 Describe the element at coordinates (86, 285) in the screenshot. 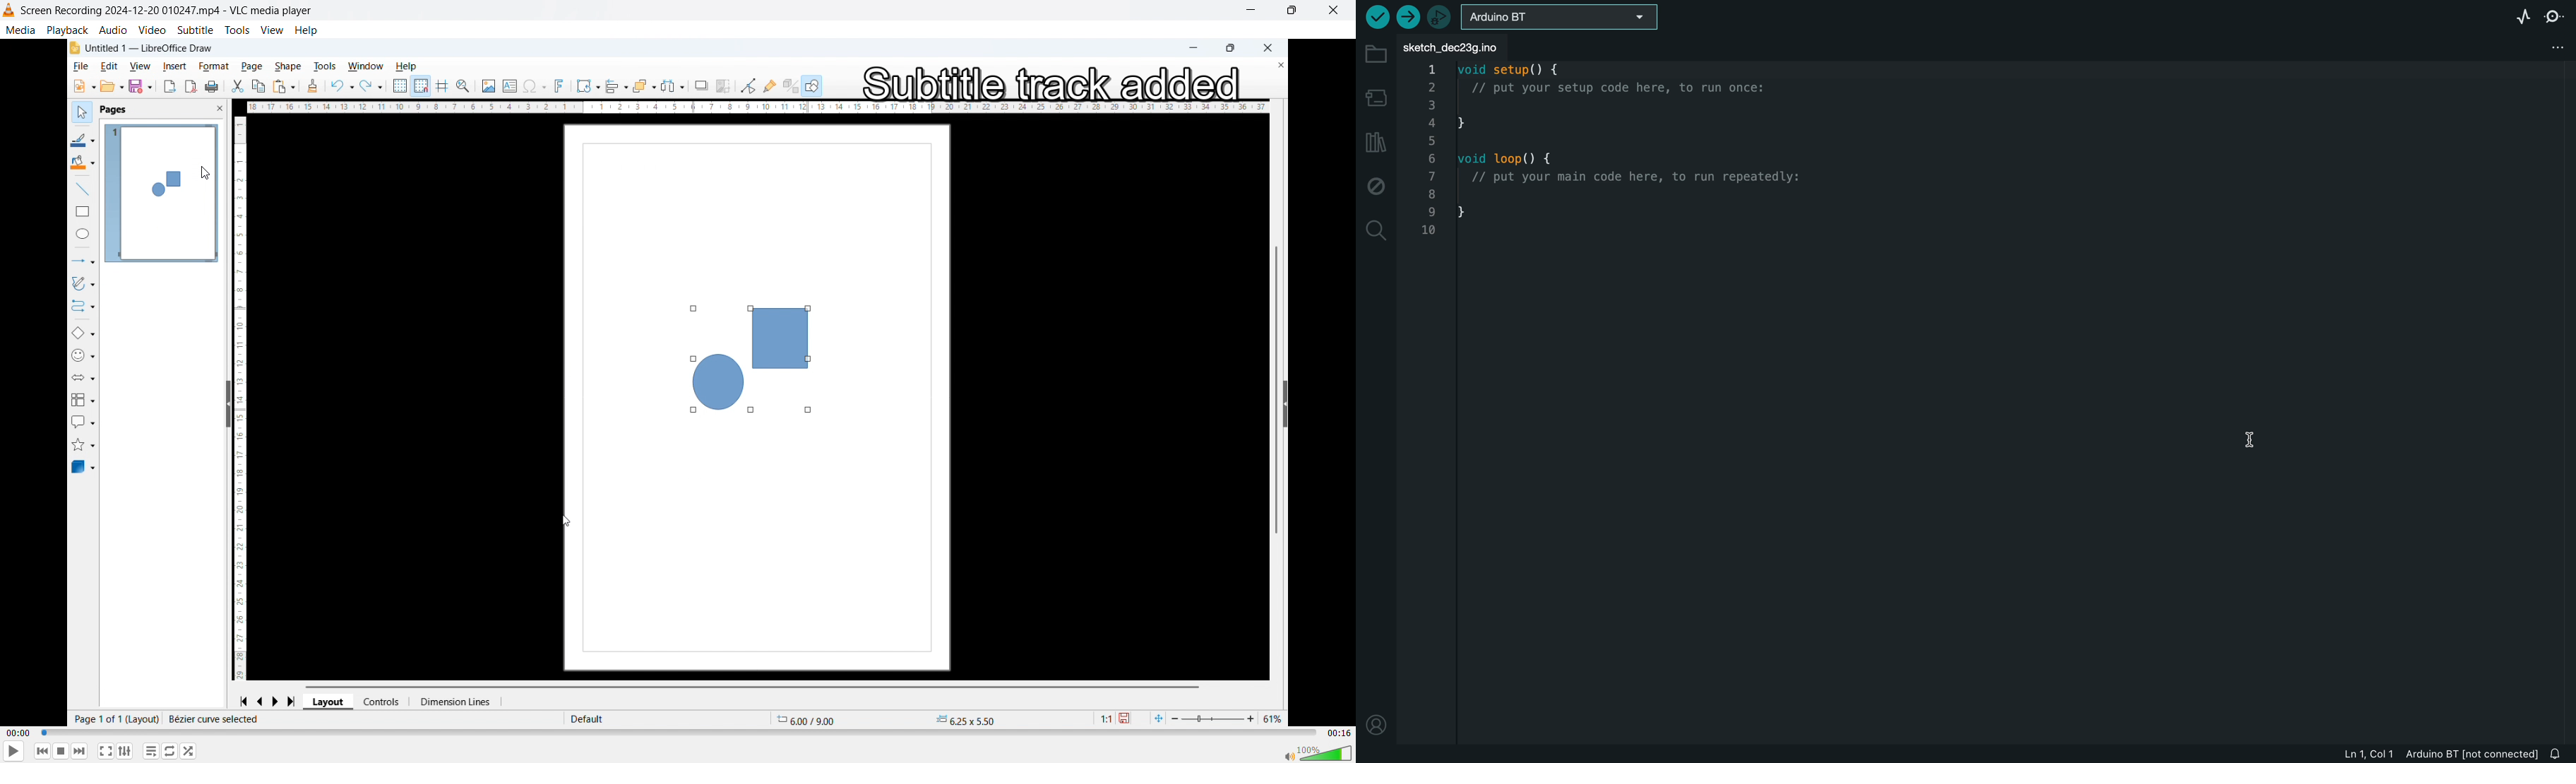

I see `curve and polygons` at that location.